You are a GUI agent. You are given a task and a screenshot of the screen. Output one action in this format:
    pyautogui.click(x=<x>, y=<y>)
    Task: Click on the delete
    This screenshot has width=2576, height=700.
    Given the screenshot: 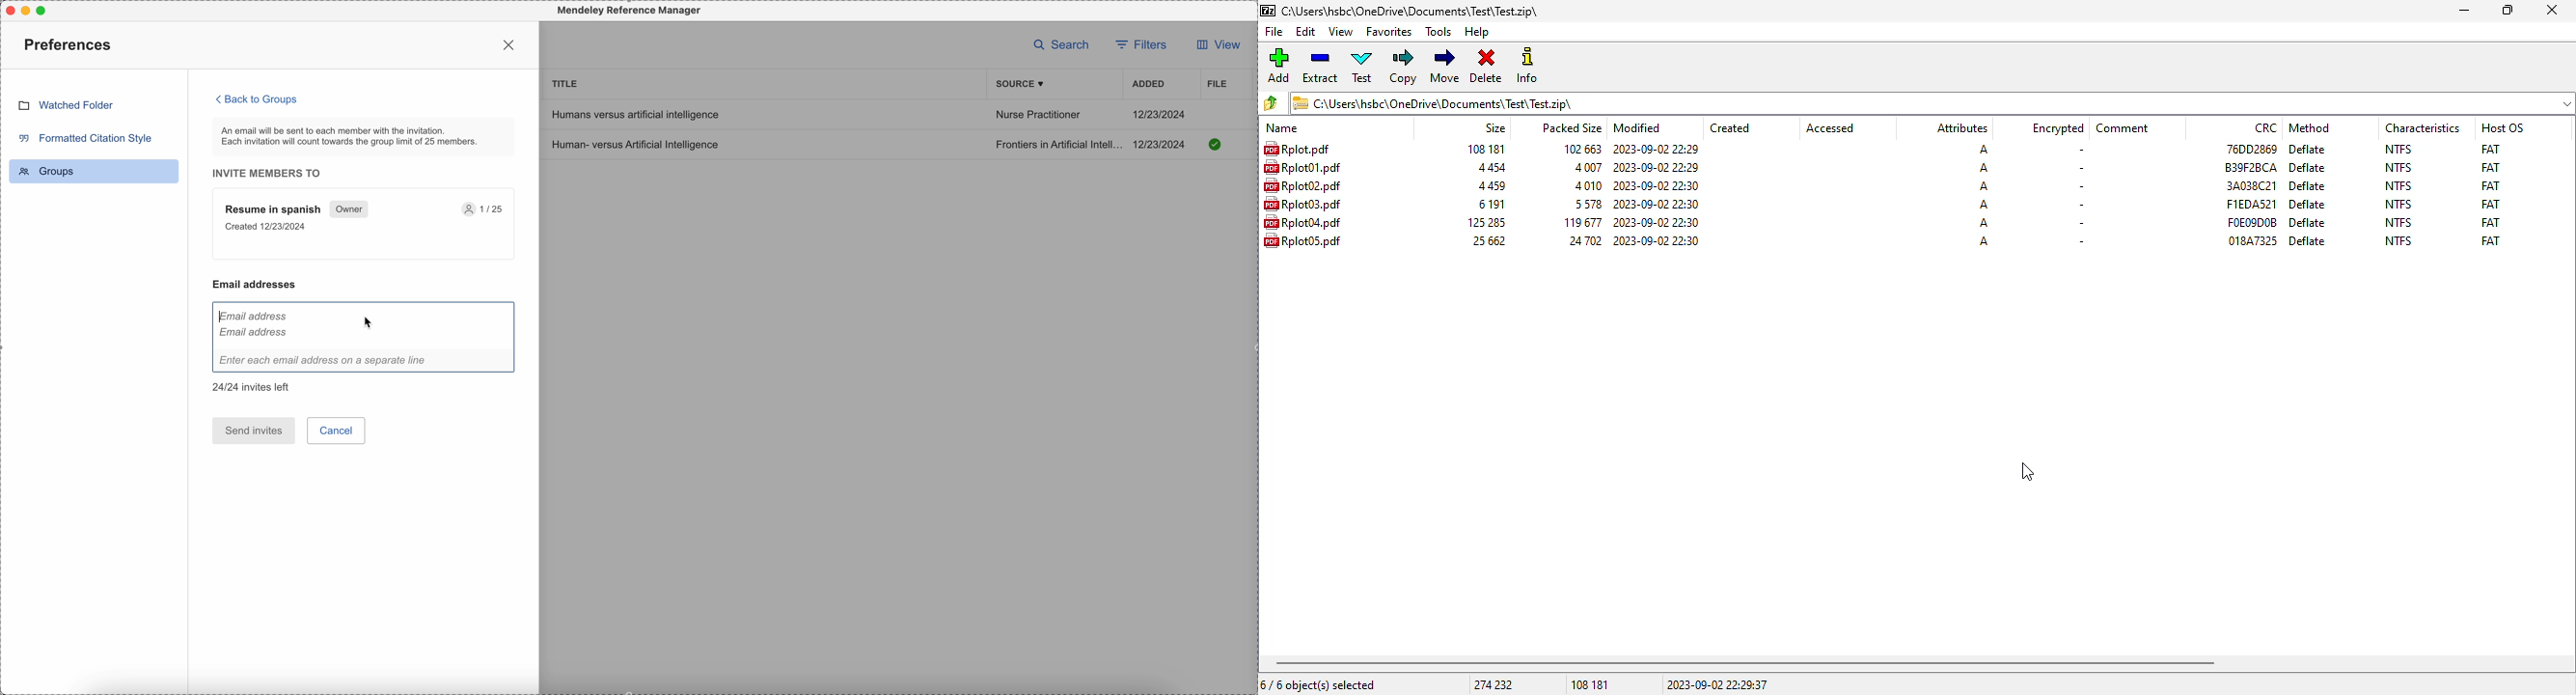 What is the action you would take?
    pyautogui.click(x=1486, y=67)
    